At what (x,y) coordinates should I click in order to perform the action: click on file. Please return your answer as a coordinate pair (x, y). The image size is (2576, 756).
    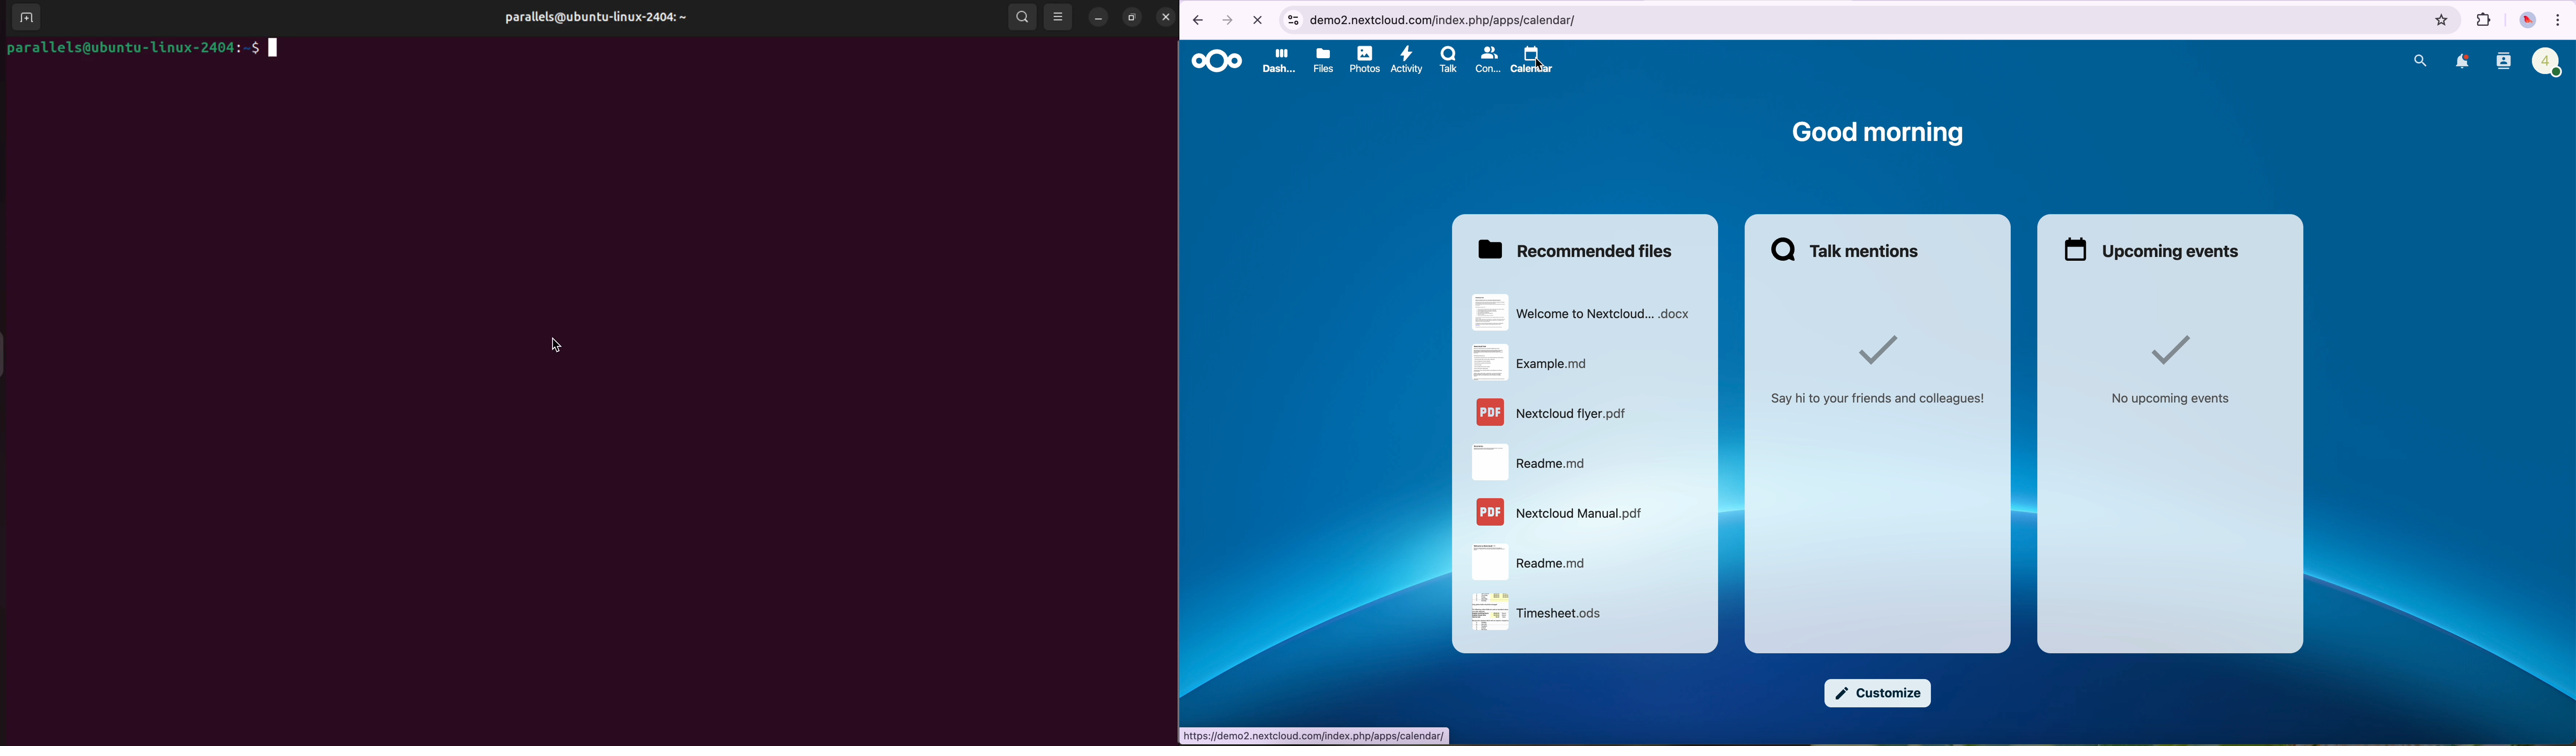
    Looking at the image, I should click on (1536, 612).